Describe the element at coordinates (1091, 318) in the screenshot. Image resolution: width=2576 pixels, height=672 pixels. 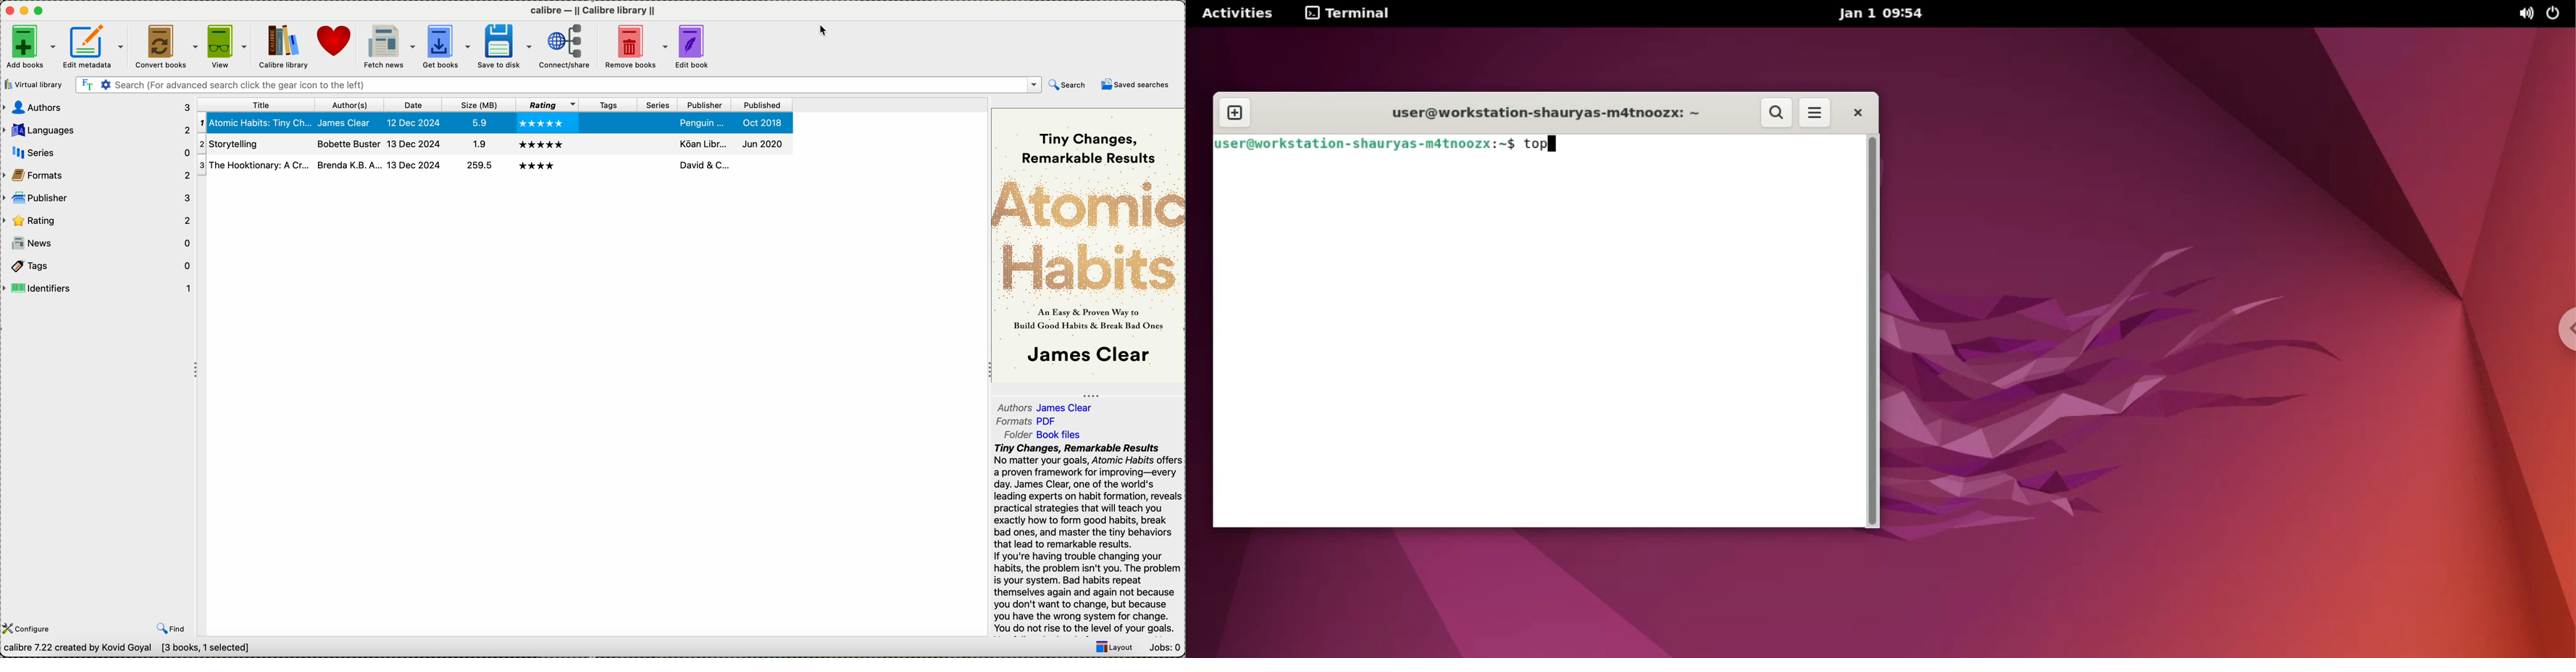
I see `An easy & Proven way to Build Good Habits & Break Bad Ones` at that location.